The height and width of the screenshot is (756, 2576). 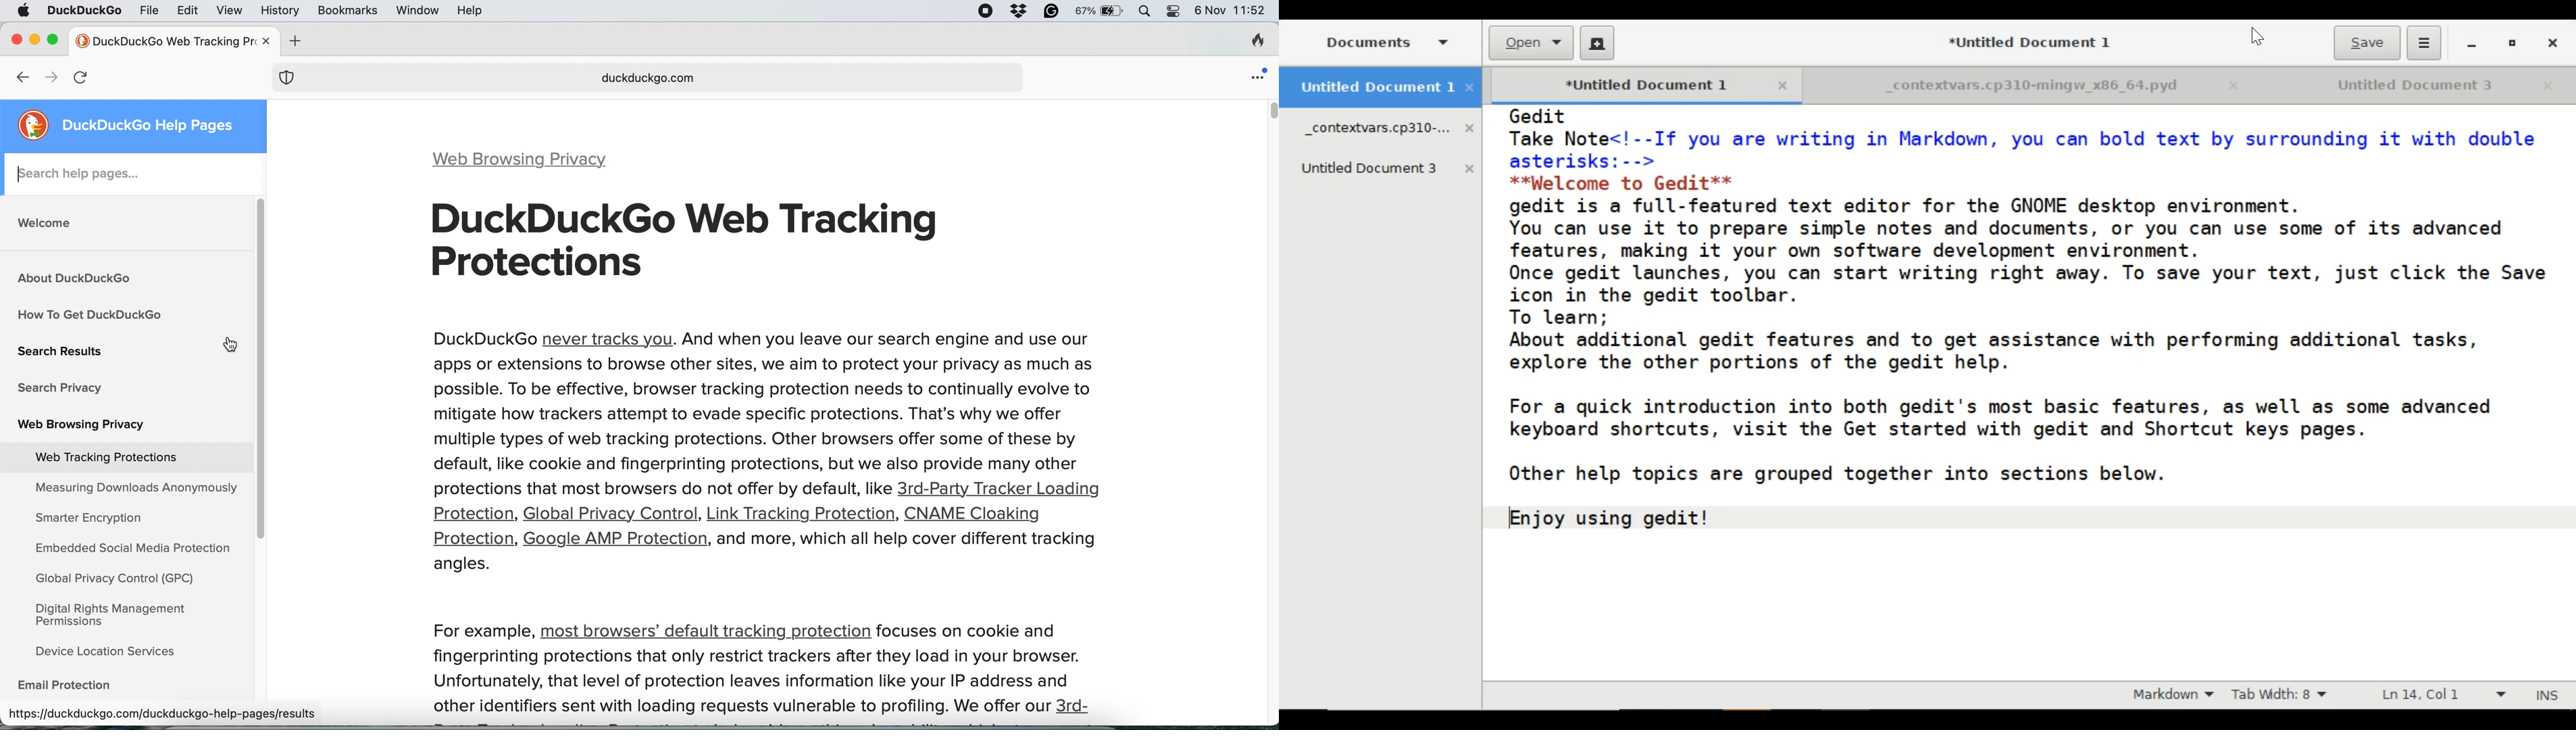 What do you see at coordinates (85, 9) in the screenshot?
I see `duckduckgo` at bounding box center [85, 9].